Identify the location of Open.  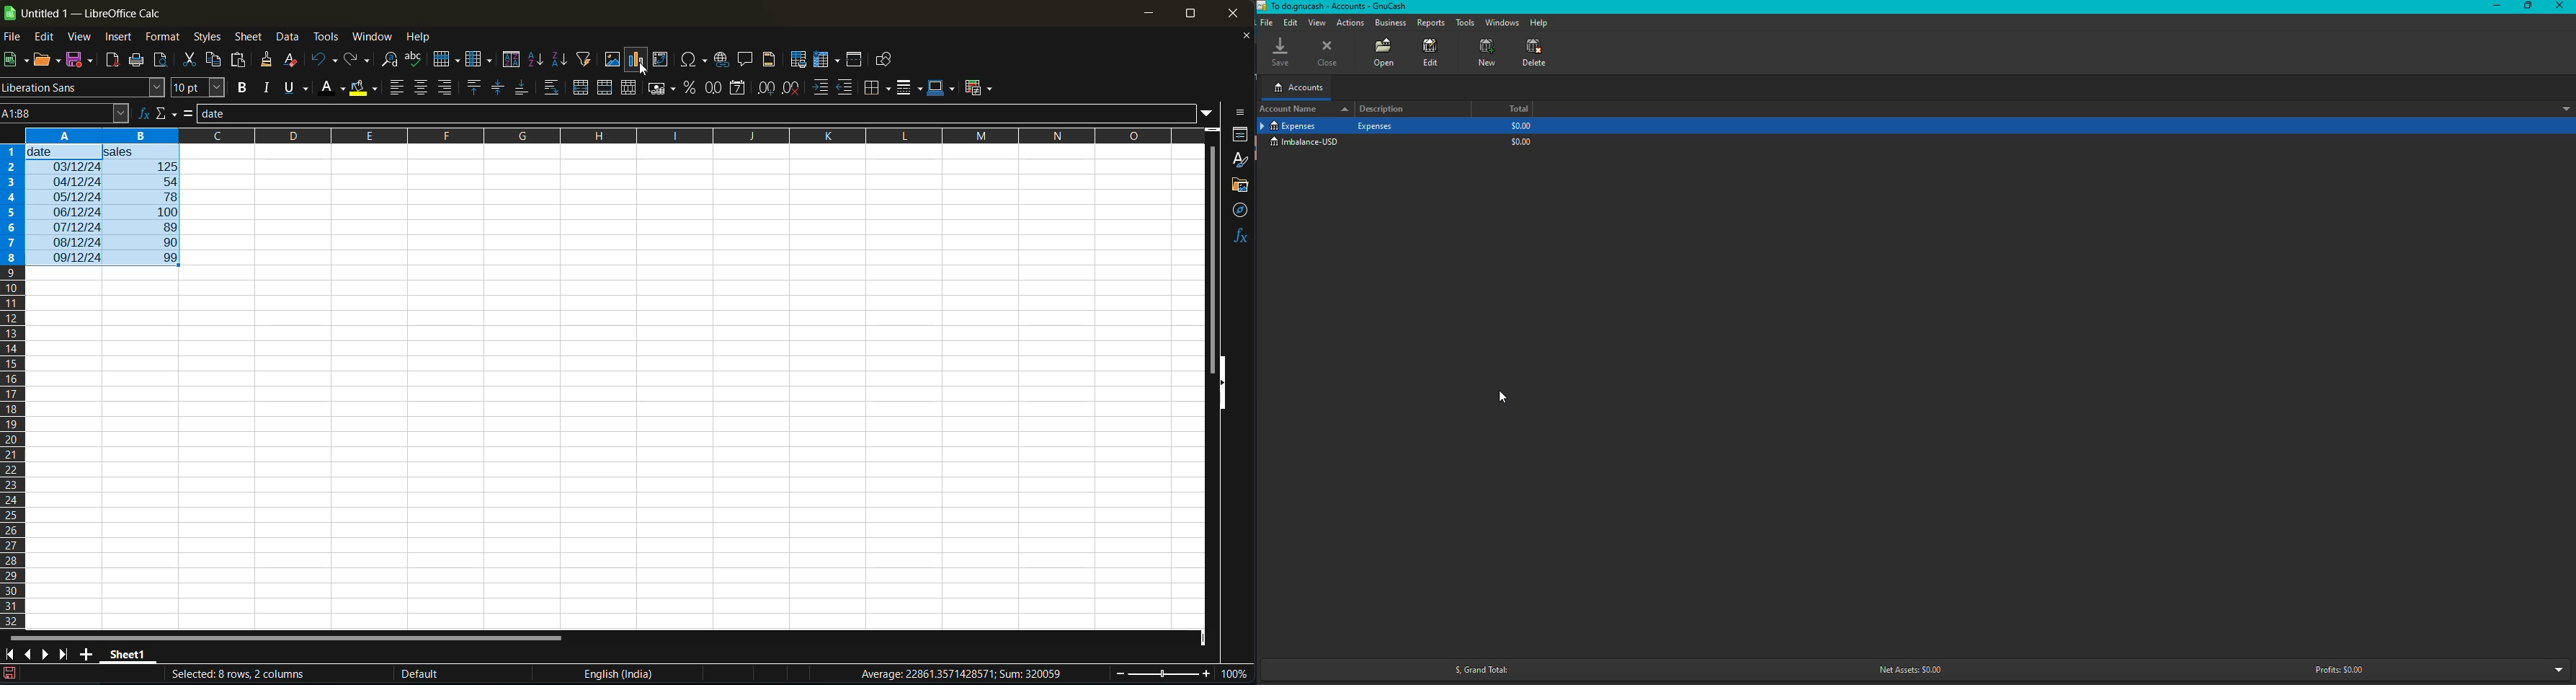
(1384, 53).